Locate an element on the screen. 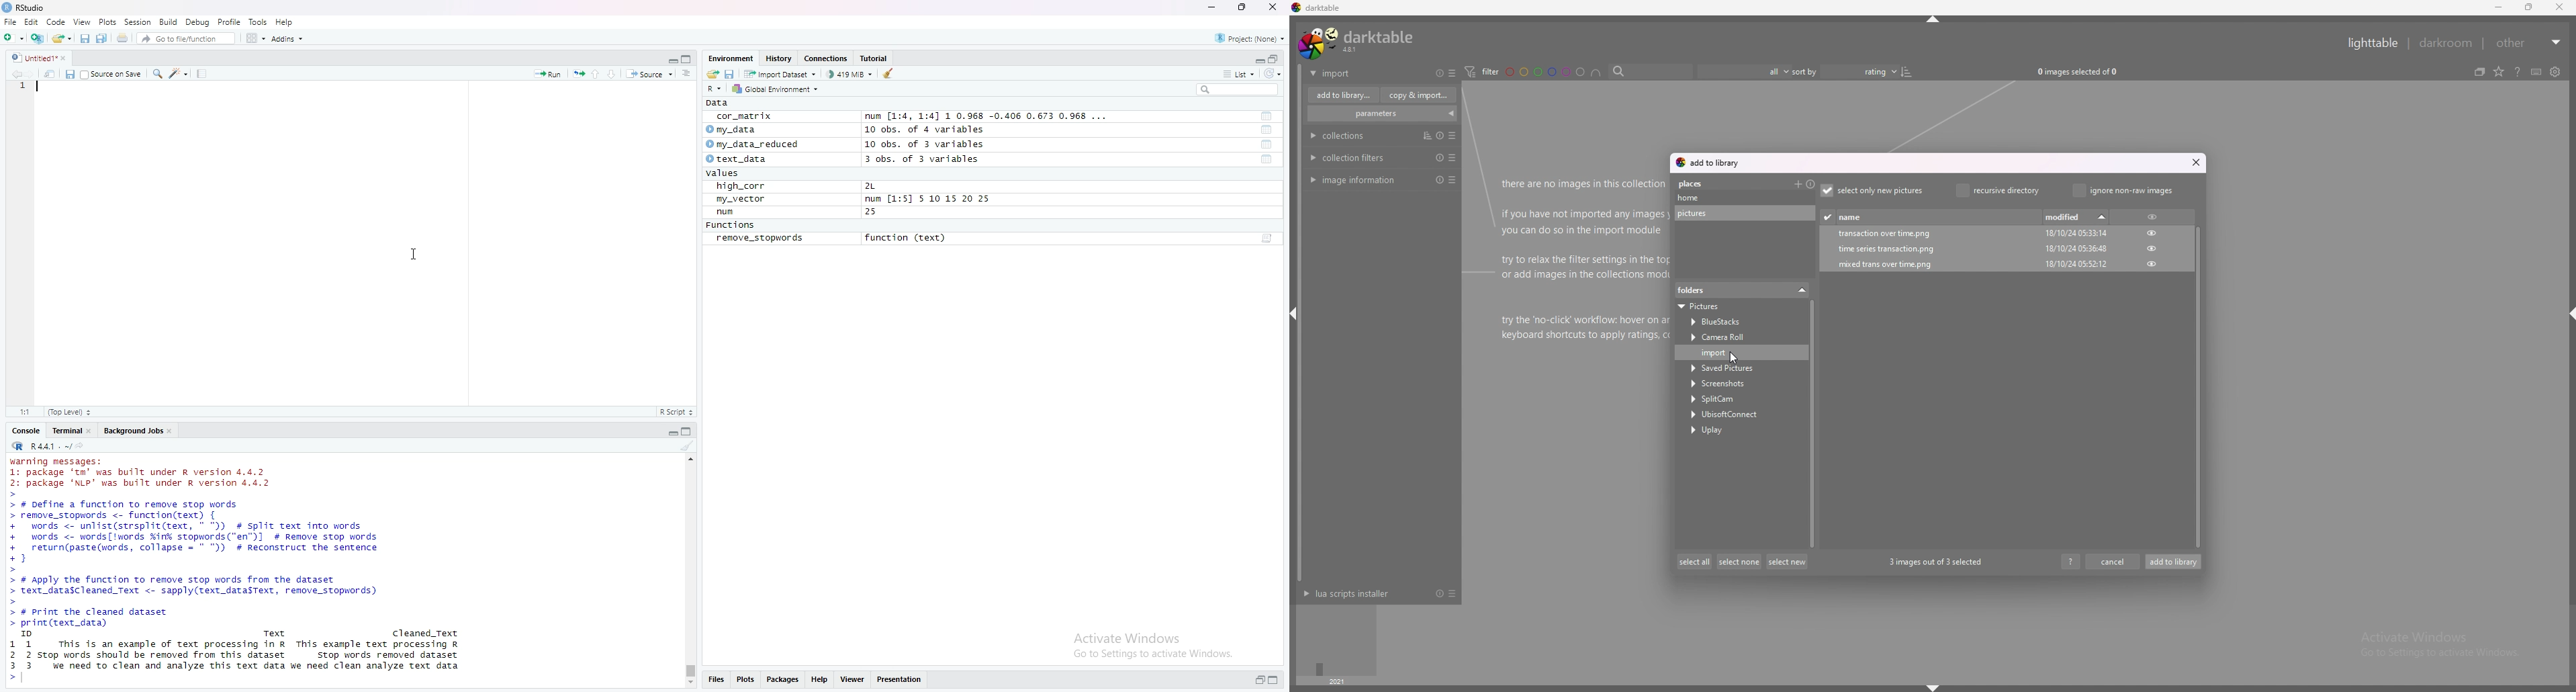  Previous section is located at coordinates (594, 74).